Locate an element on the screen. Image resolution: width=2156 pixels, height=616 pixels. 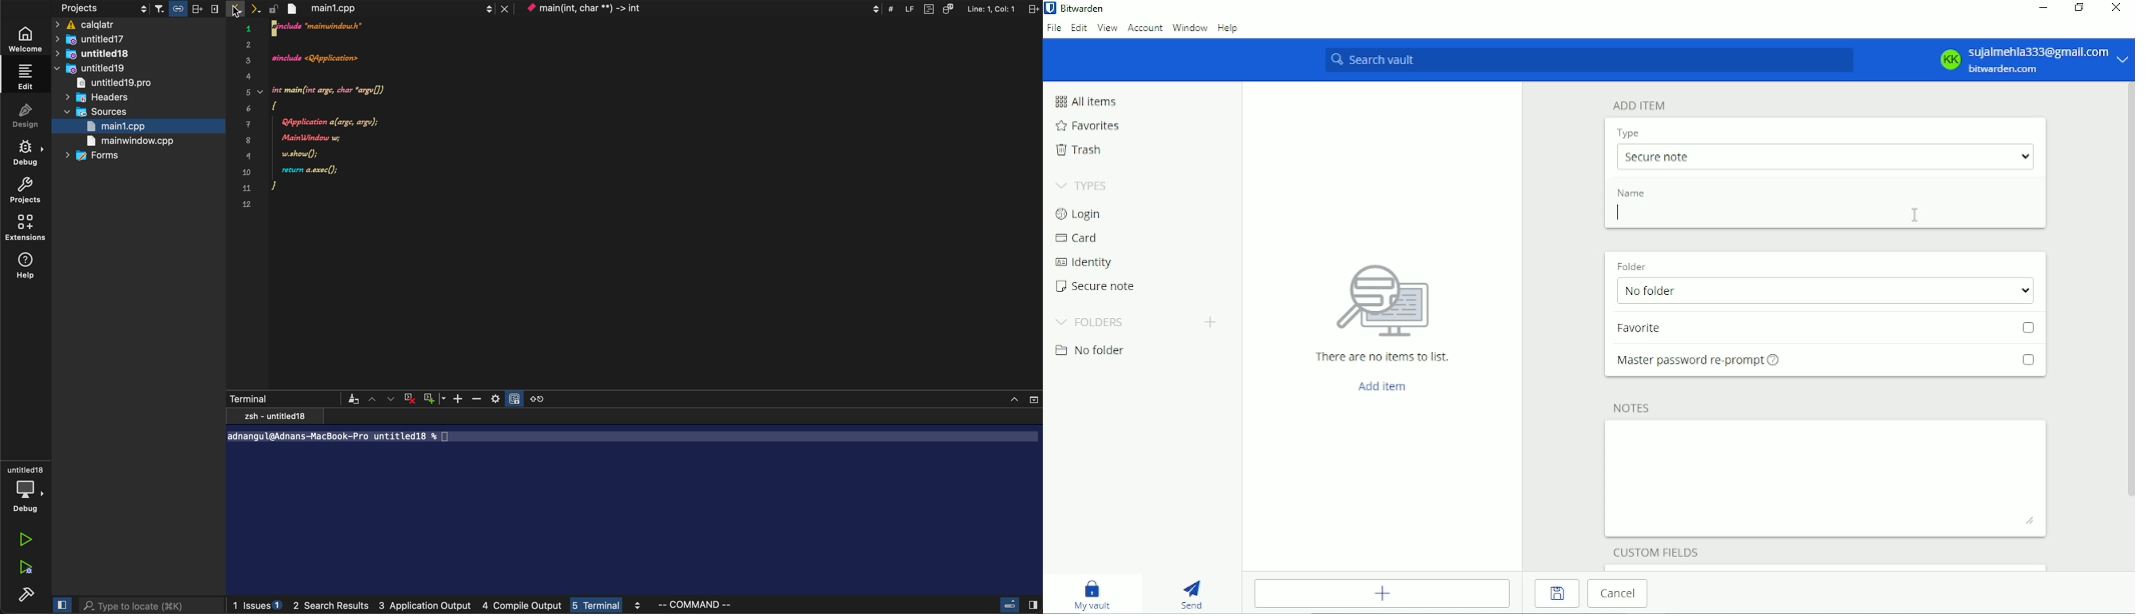
Edit is located at coordinates (1080, 28).